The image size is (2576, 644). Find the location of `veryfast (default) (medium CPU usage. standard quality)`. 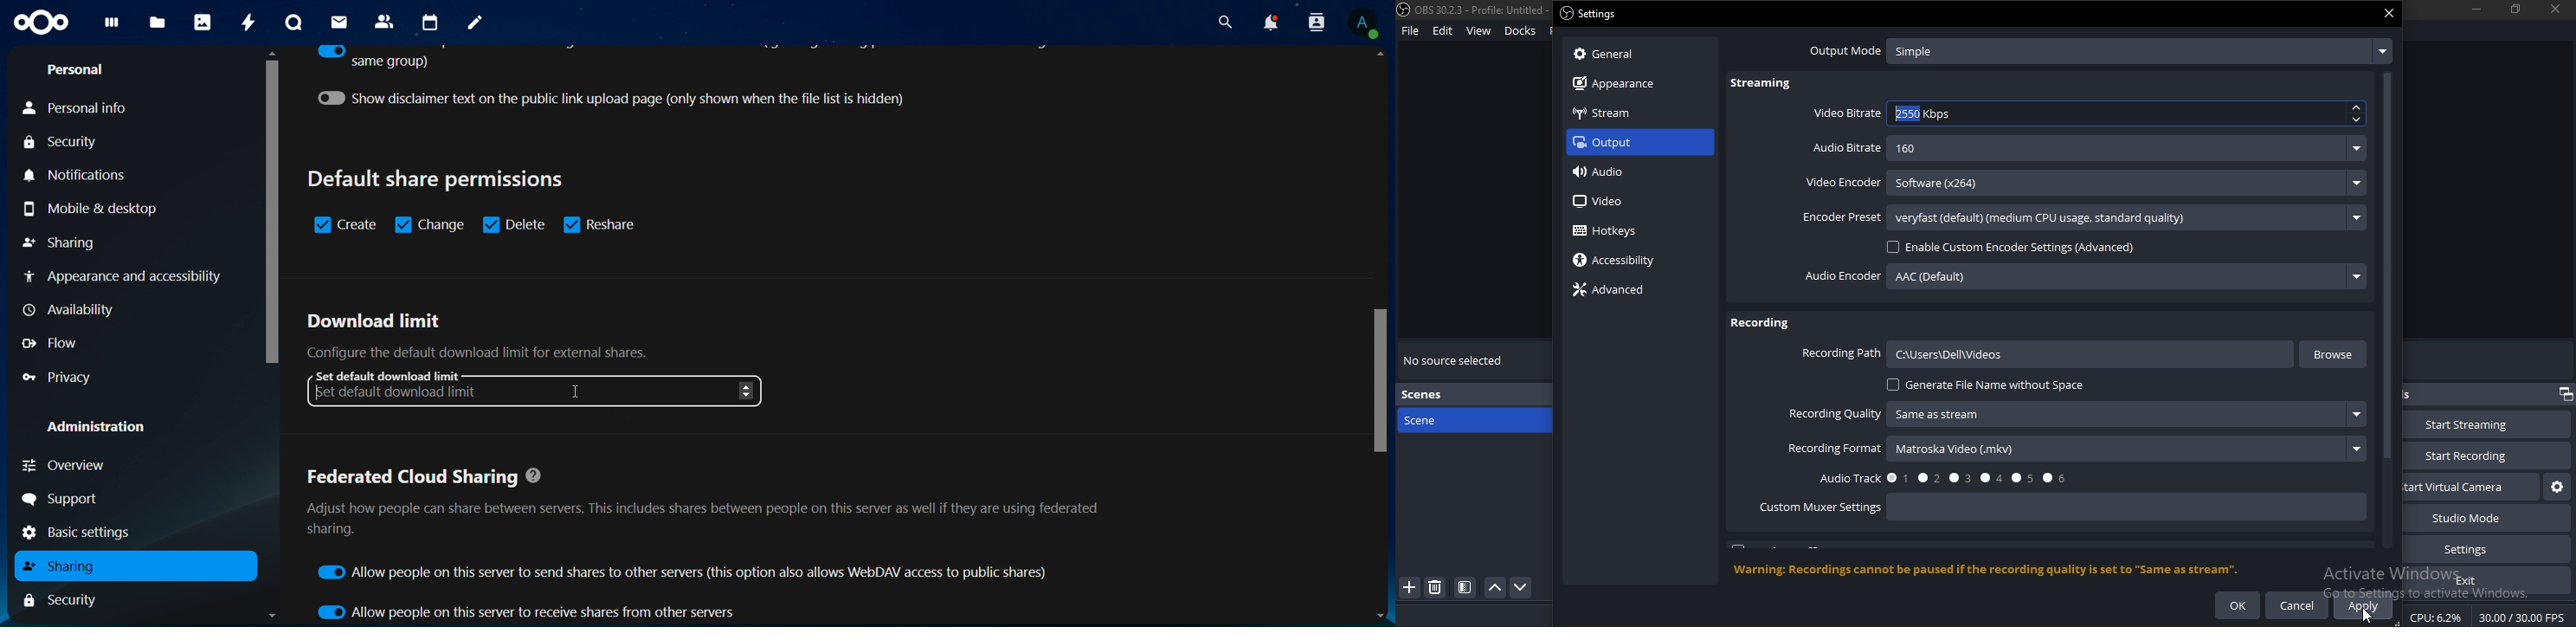

veryfast (default) (medium CPU usage. standard quality) is located at coordinates (2125, 218).